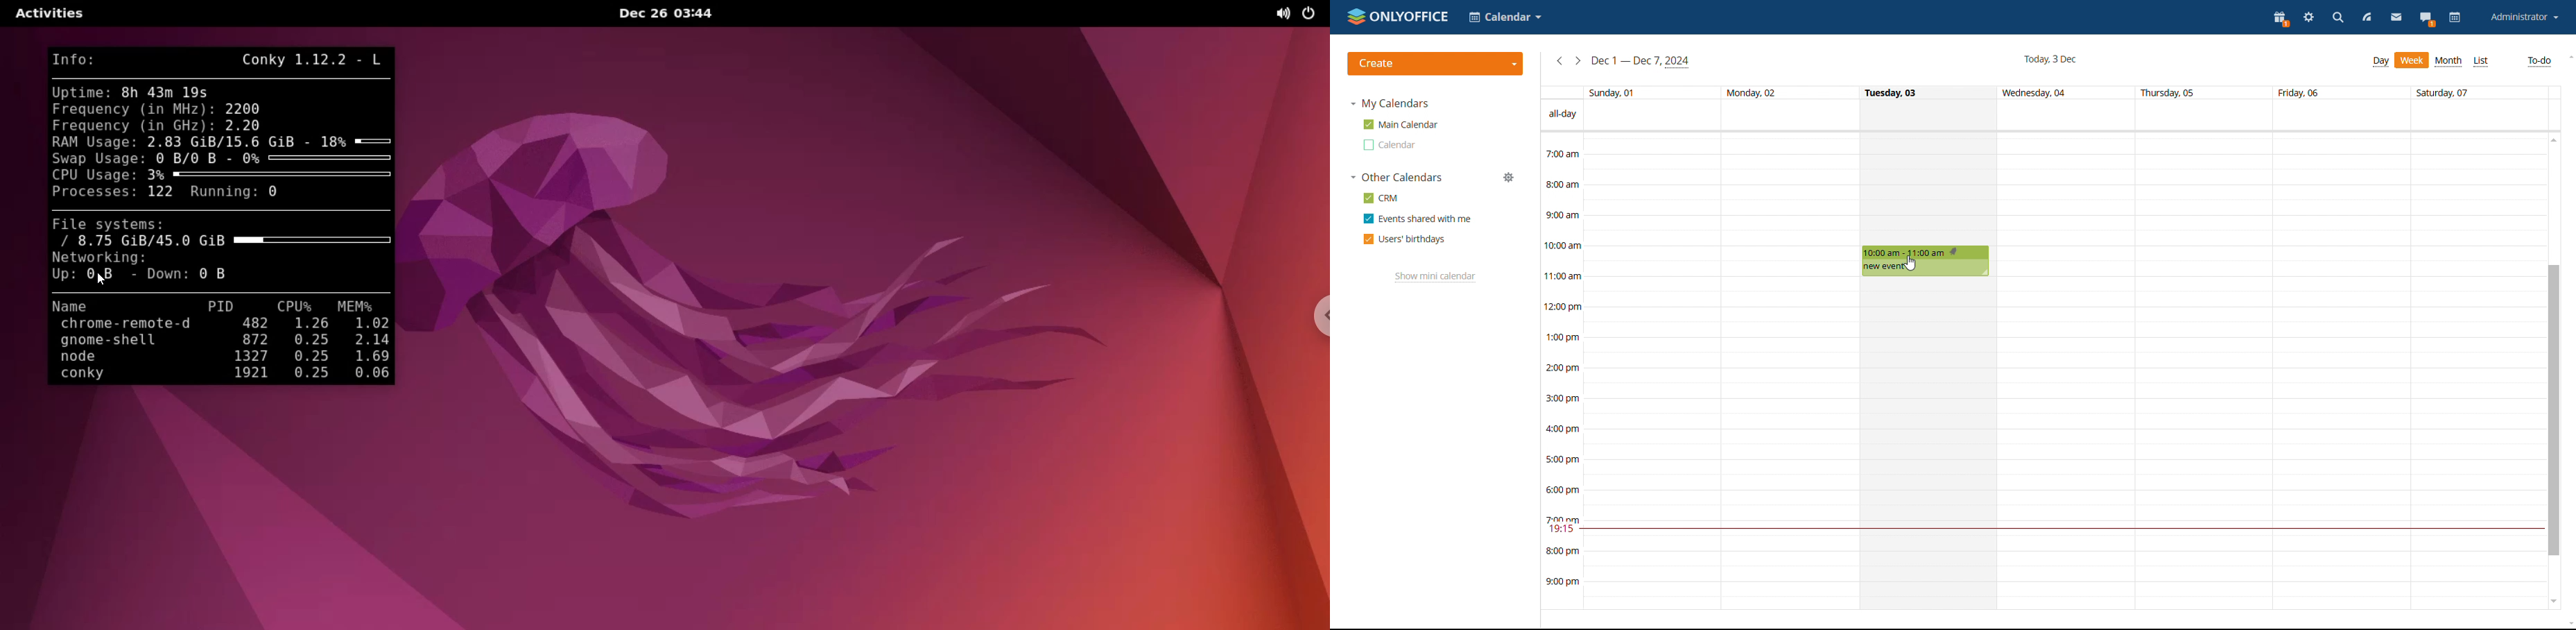  Describe the element at coordinates (2169, 93) in the screenshot. I see `Thursday, 05` at that location.